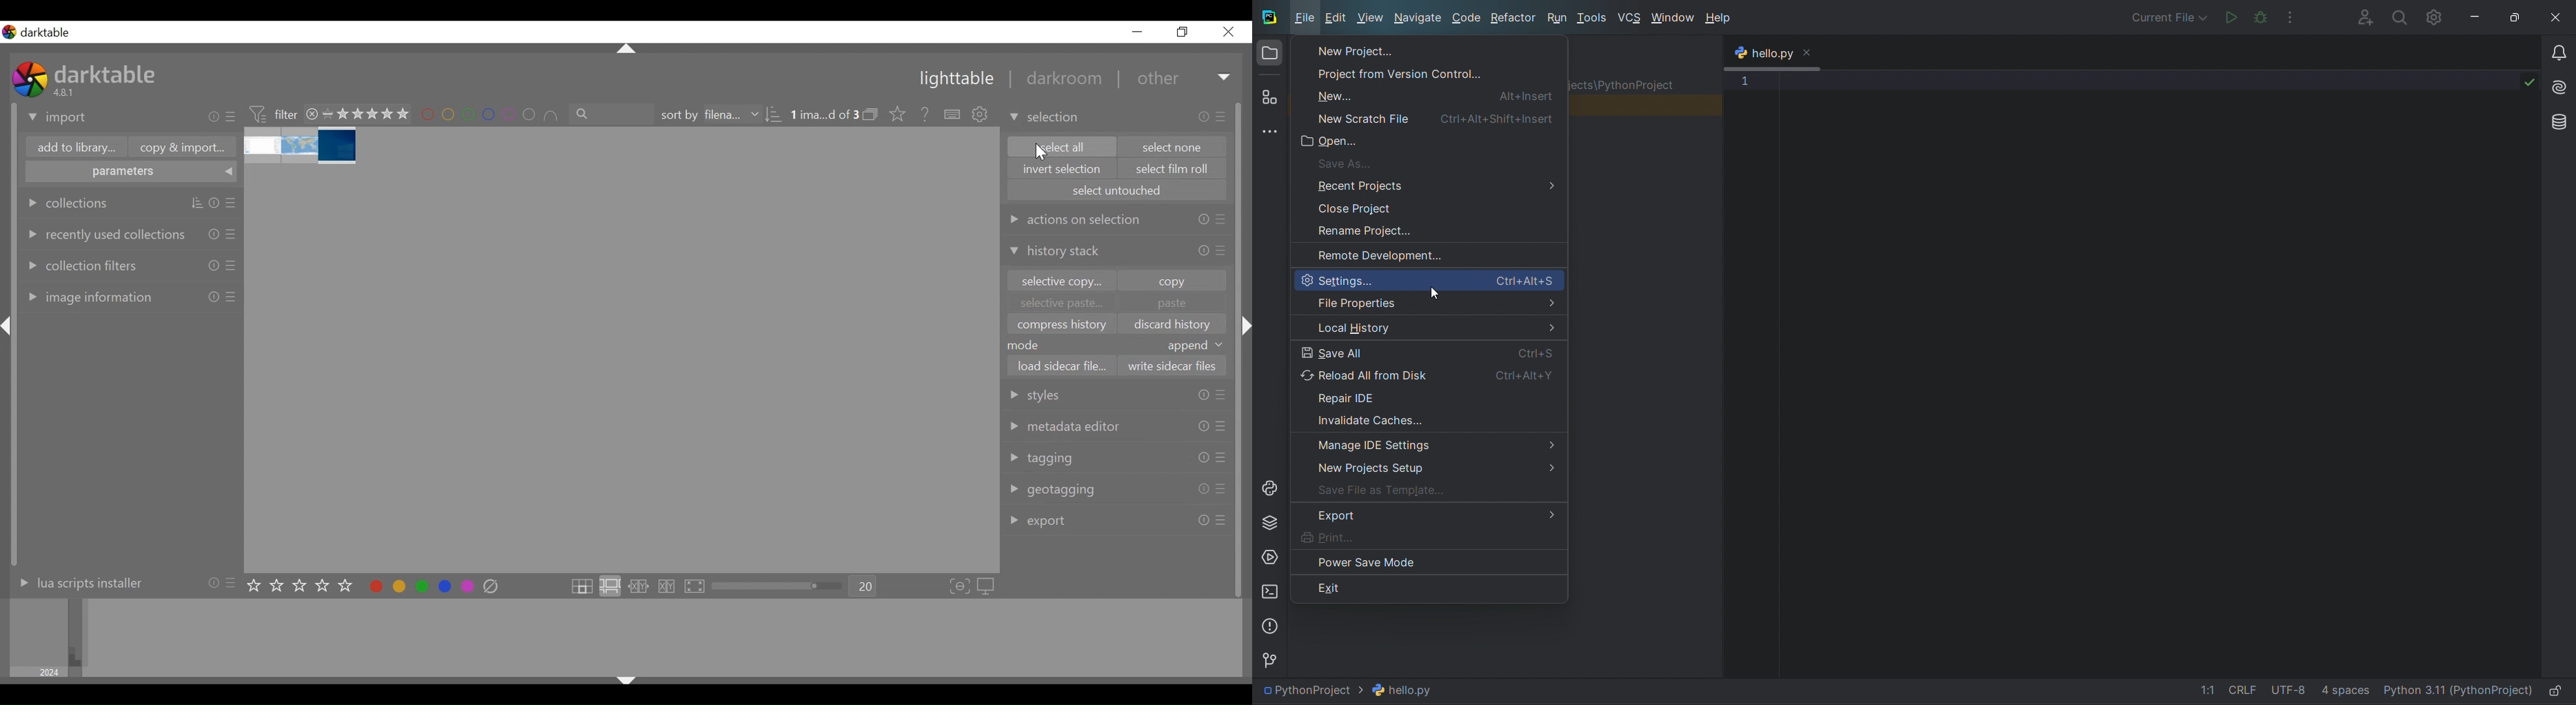  What do you see at coordinates (1177, 325) in the screenshot?
I see `discard history` at bounding box center [1177, 325].